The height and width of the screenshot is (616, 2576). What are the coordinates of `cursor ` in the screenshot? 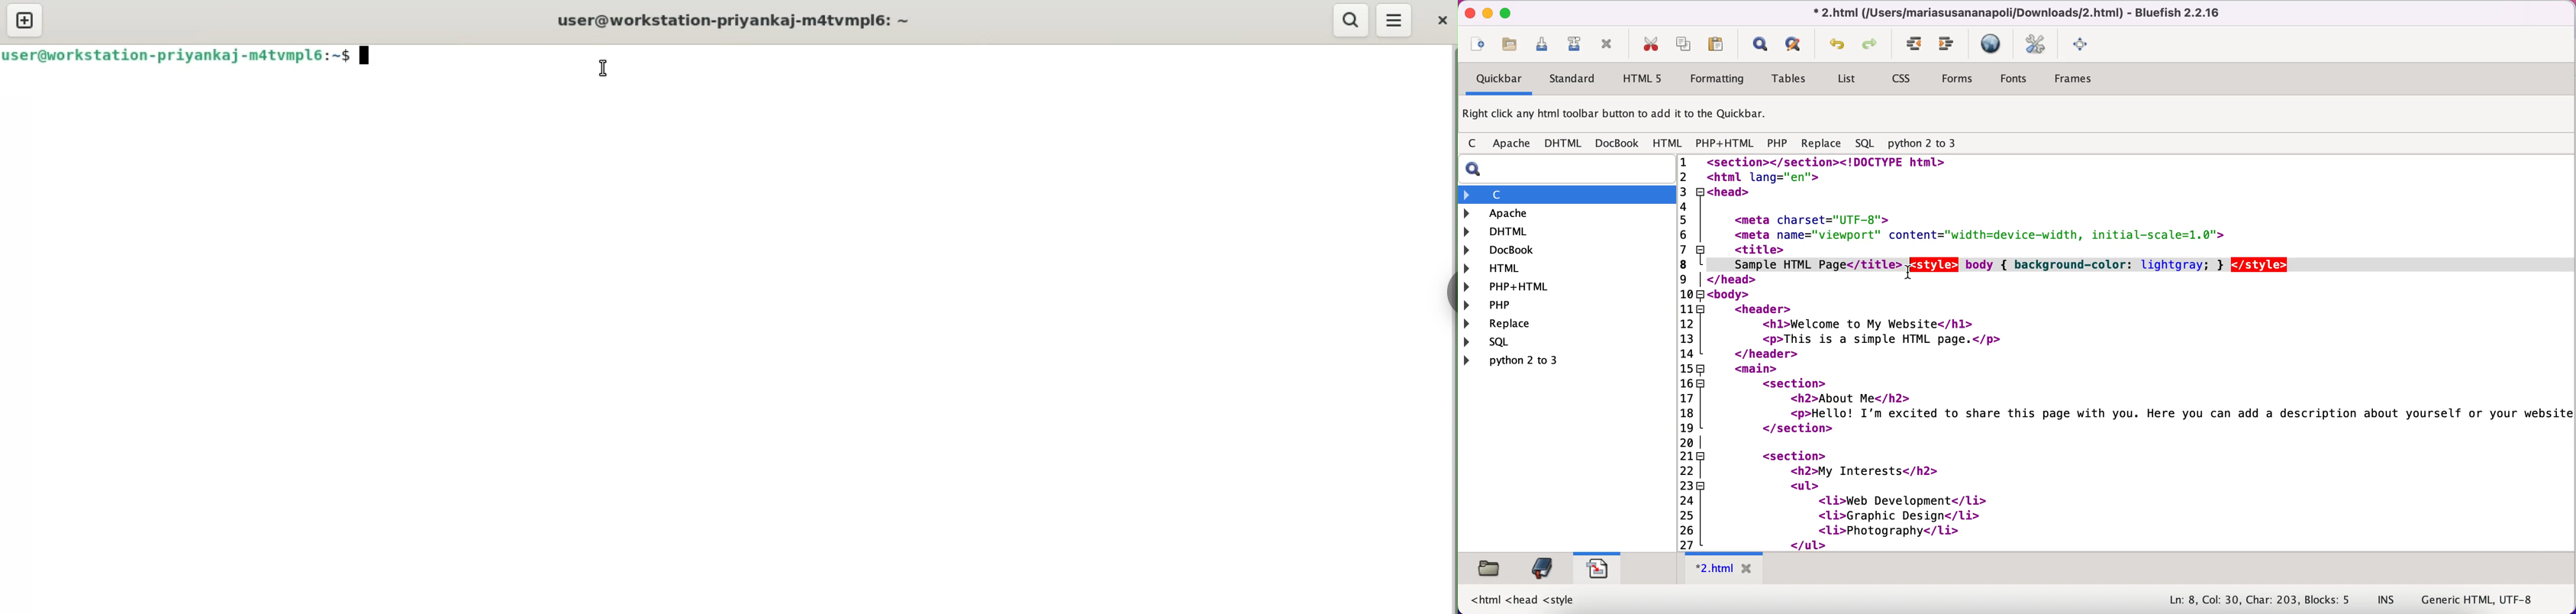 It's located at (1910, 273).